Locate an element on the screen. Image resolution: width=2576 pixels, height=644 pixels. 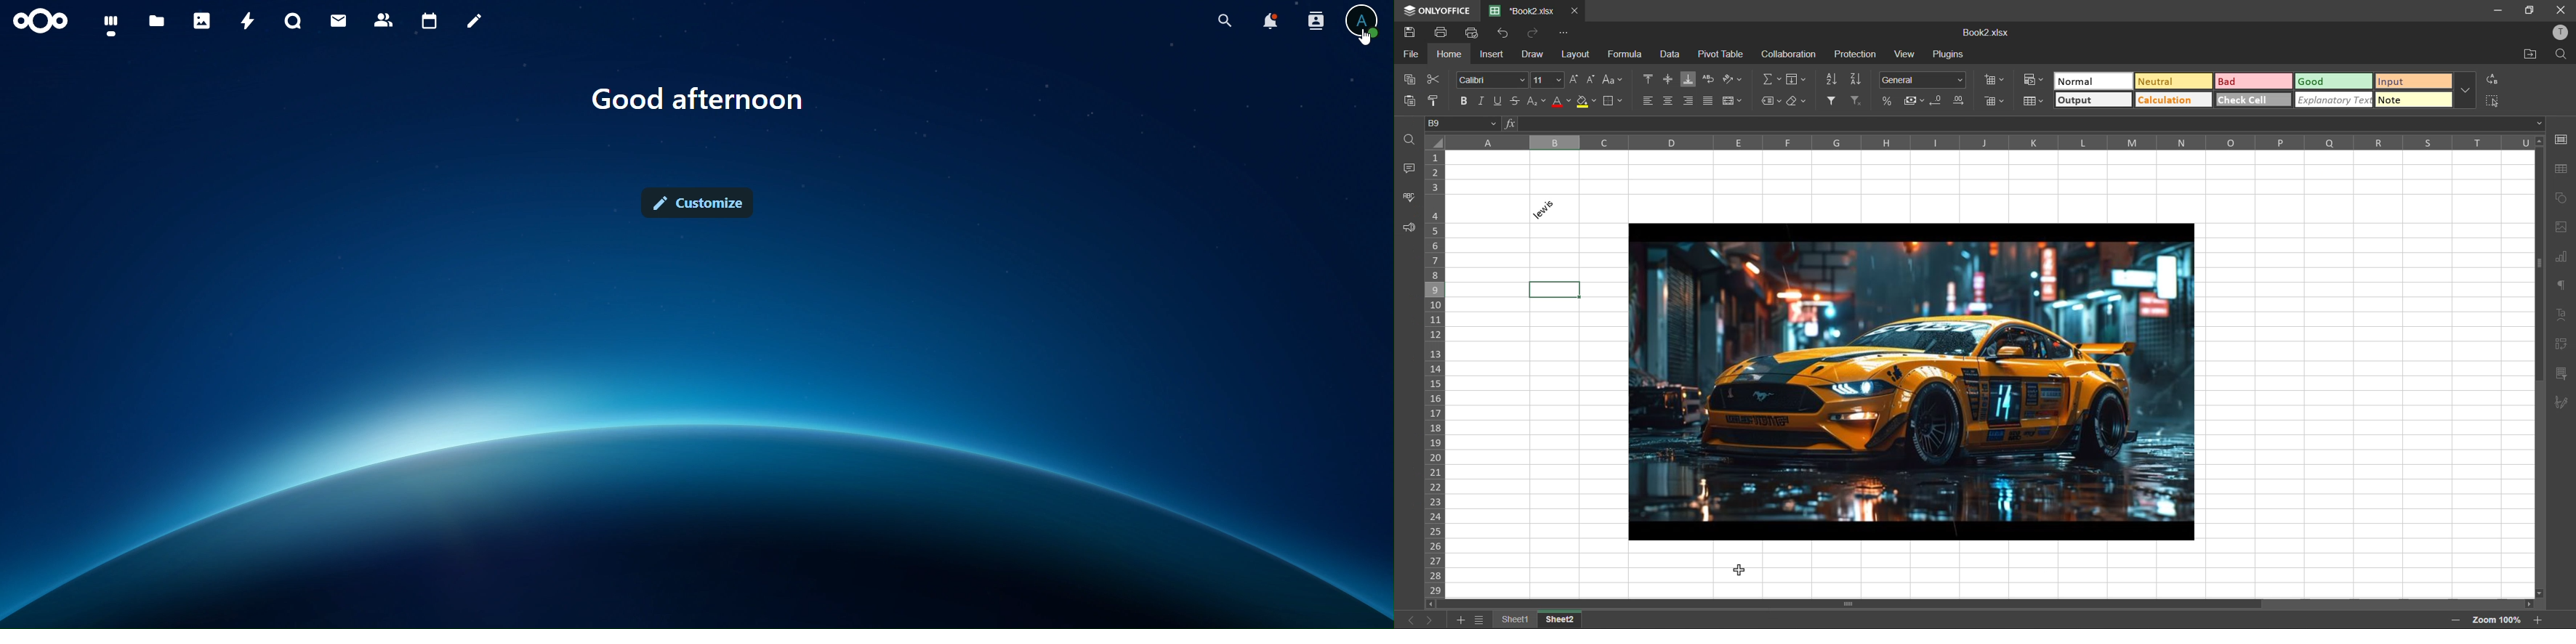
percent is located at coordinates (1887, 102).